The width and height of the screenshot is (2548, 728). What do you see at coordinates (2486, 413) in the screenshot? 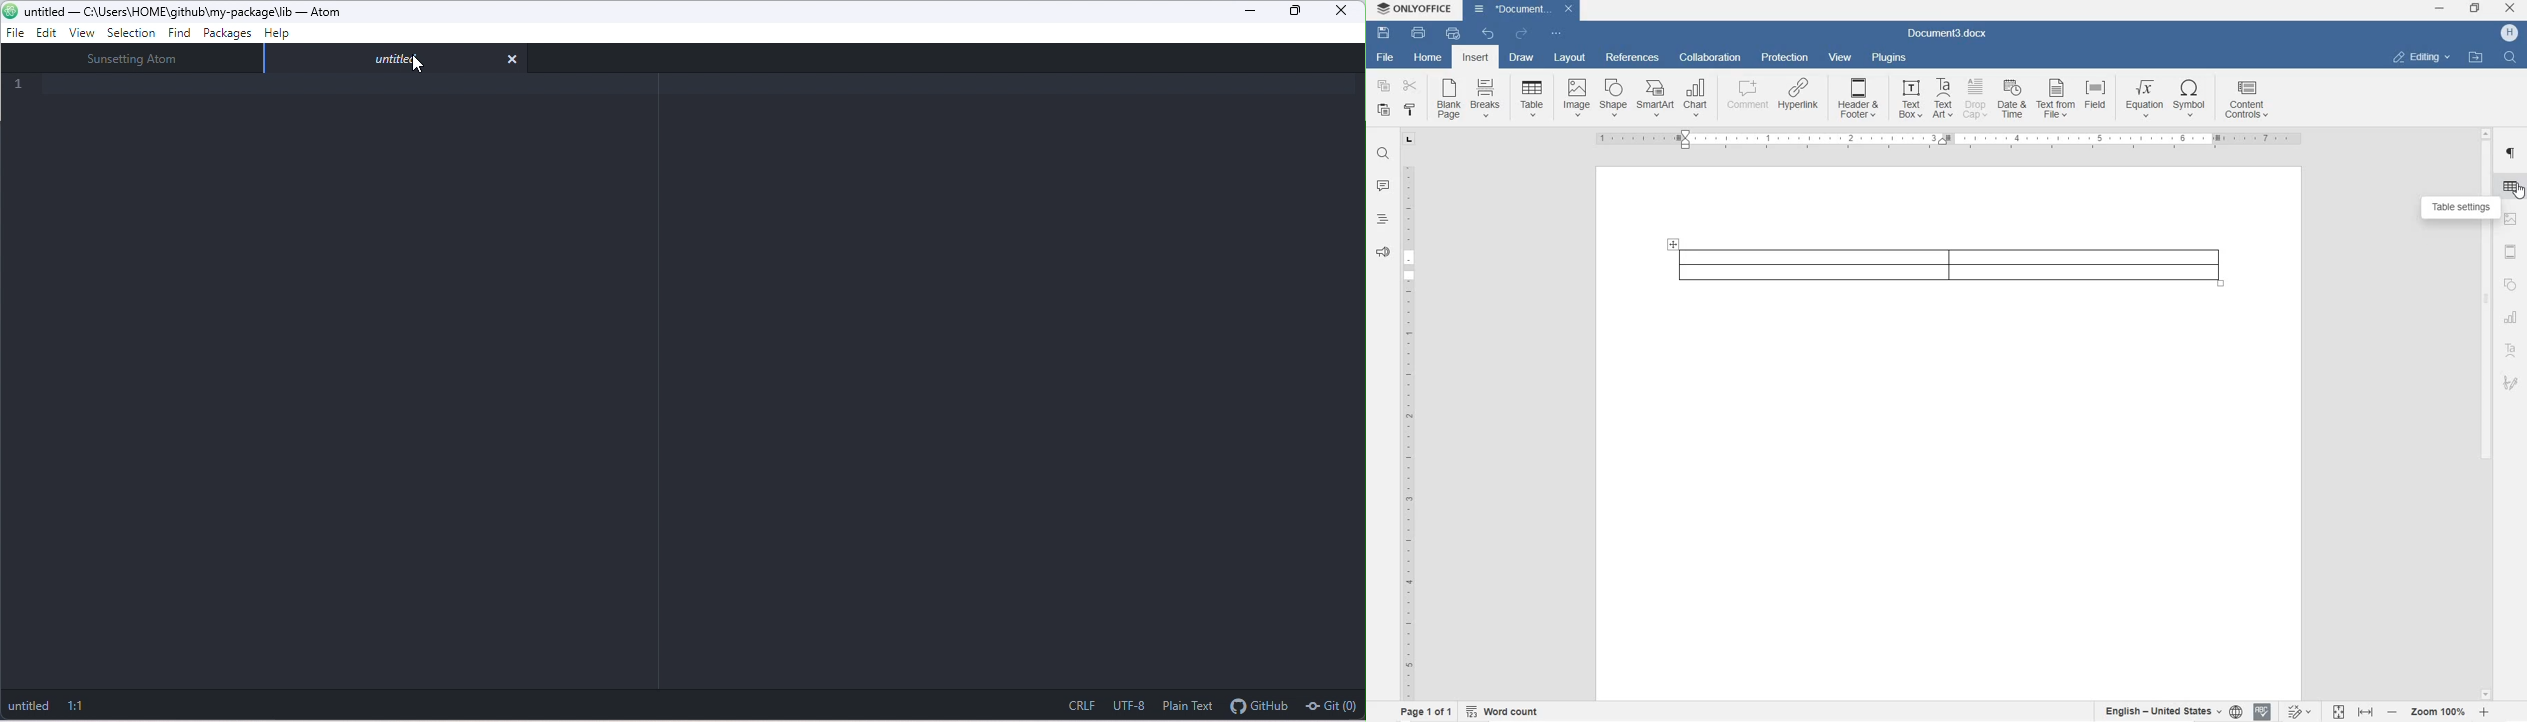
I see `SCROLLBAR` at bounding box center [2486, 413].